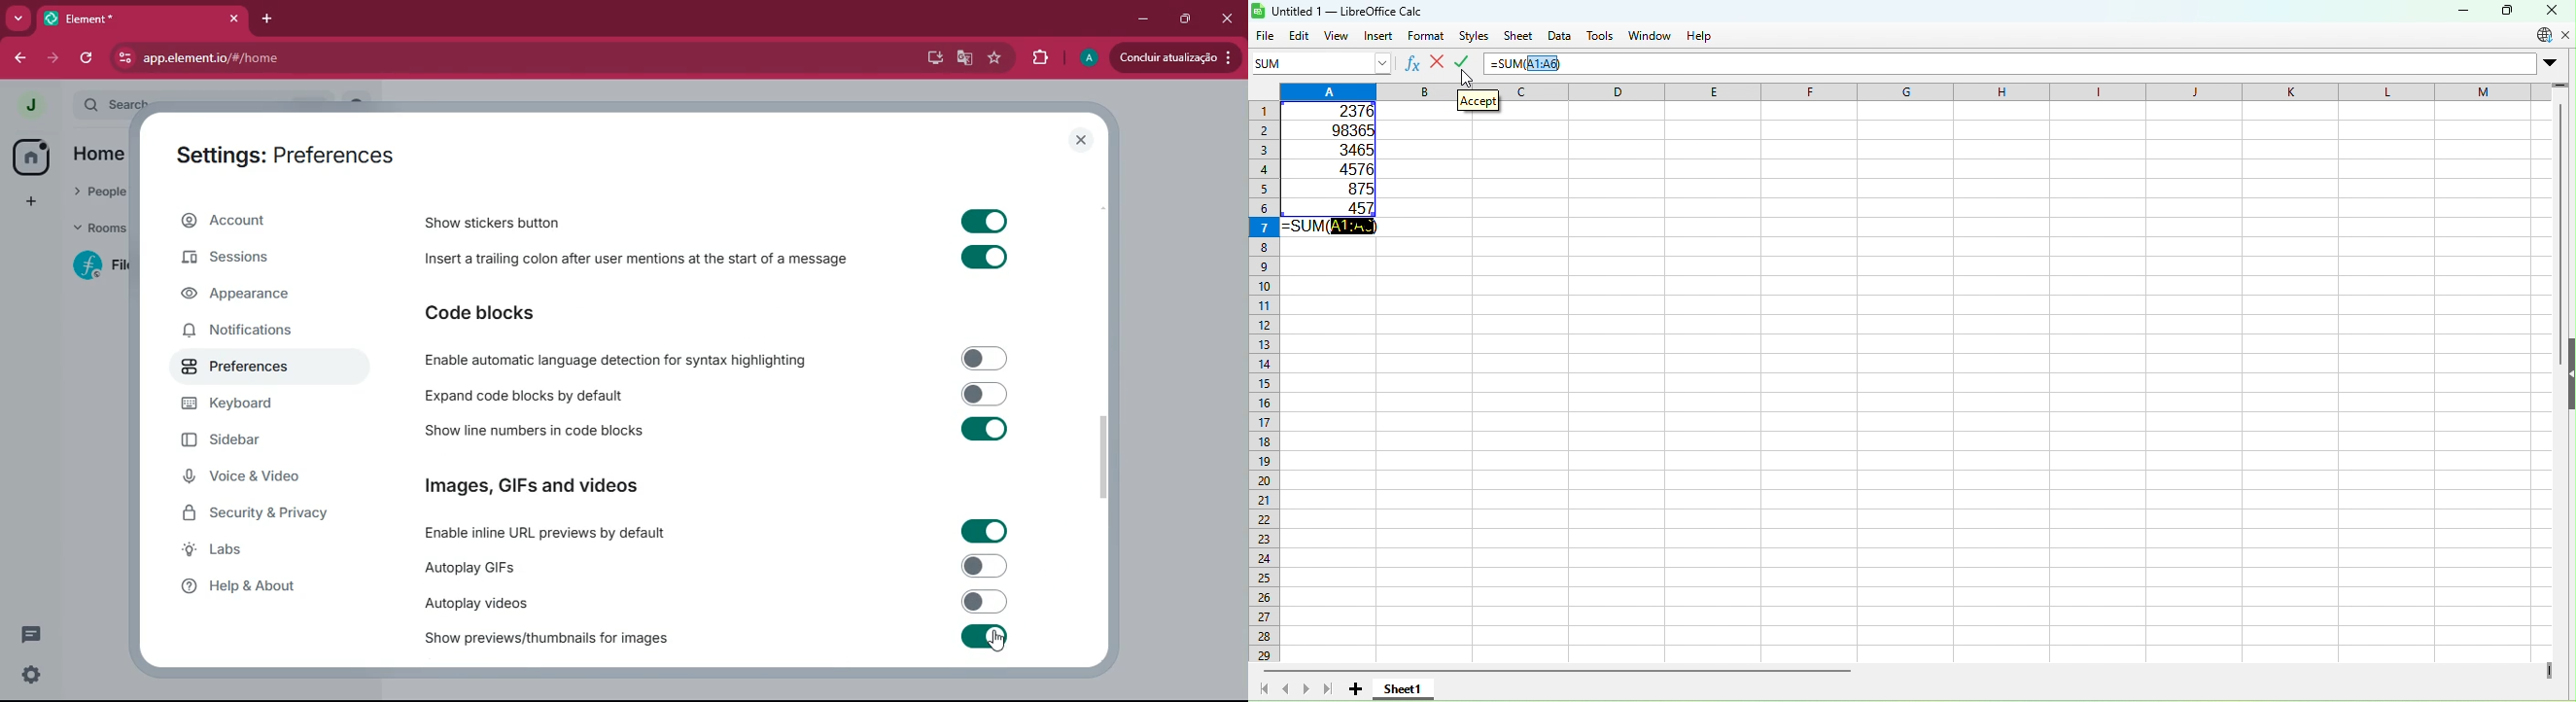 The height and width of the screenshot is (728, 2576). I want to click on View, so click(1339, 36).